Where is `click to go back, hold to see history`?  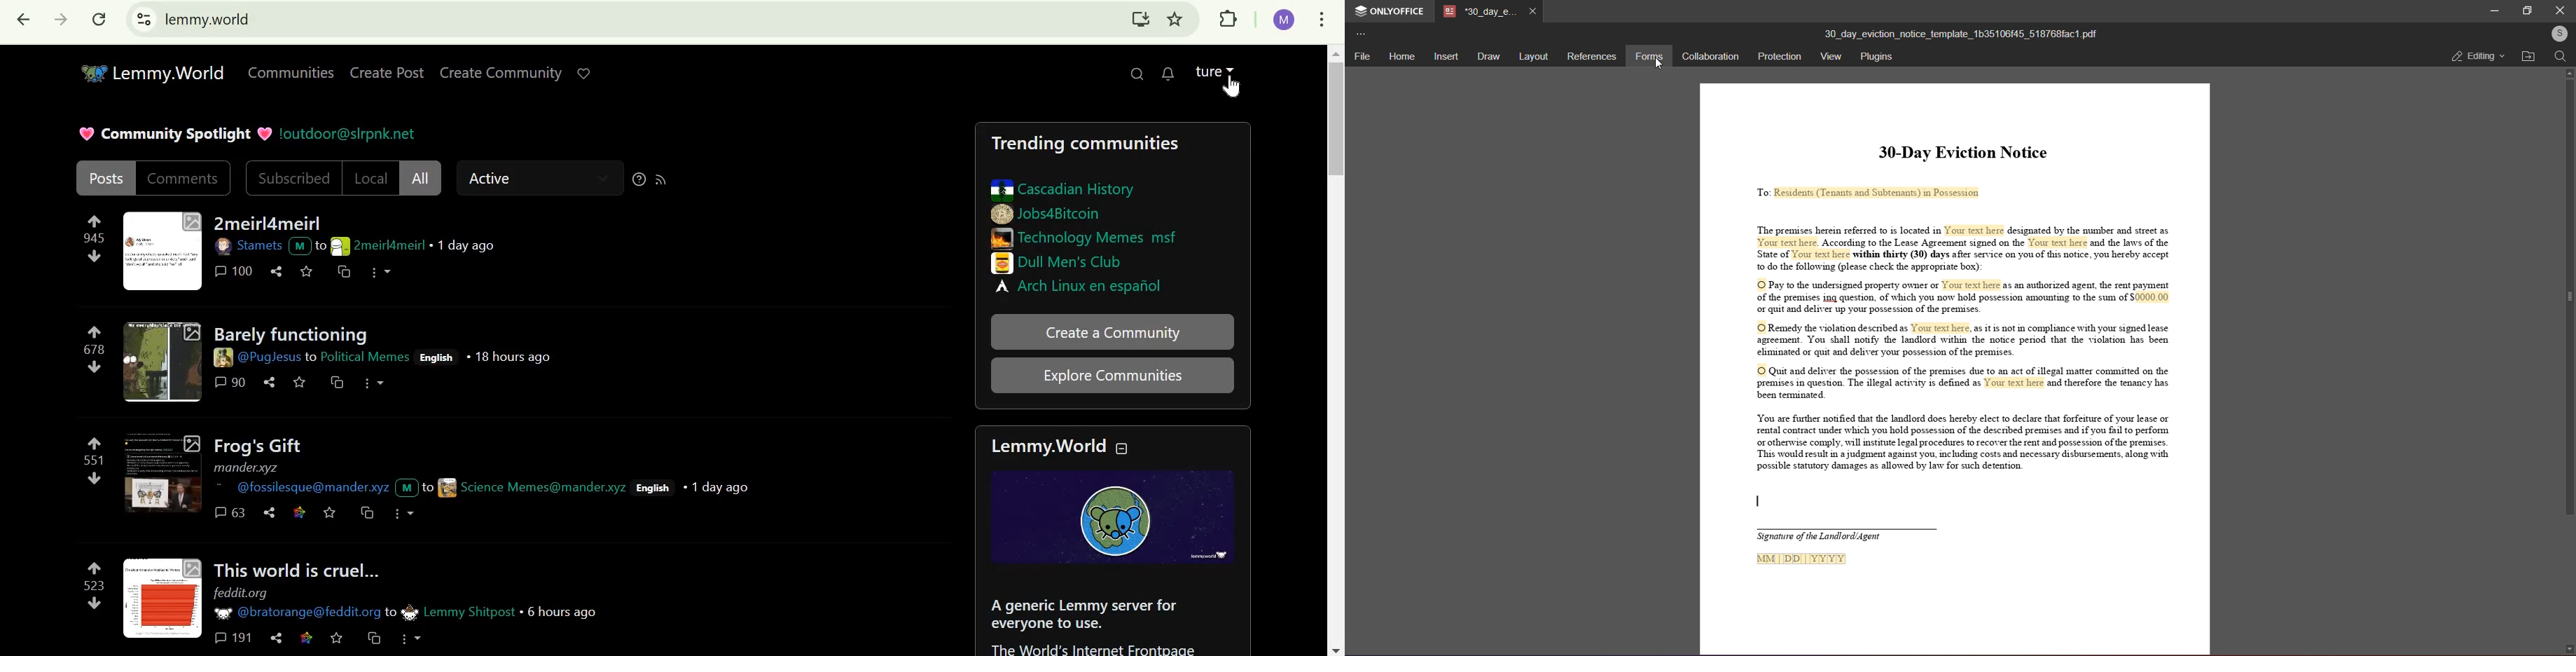 click to go back, hold to see history is located at coordinates (24, 21).